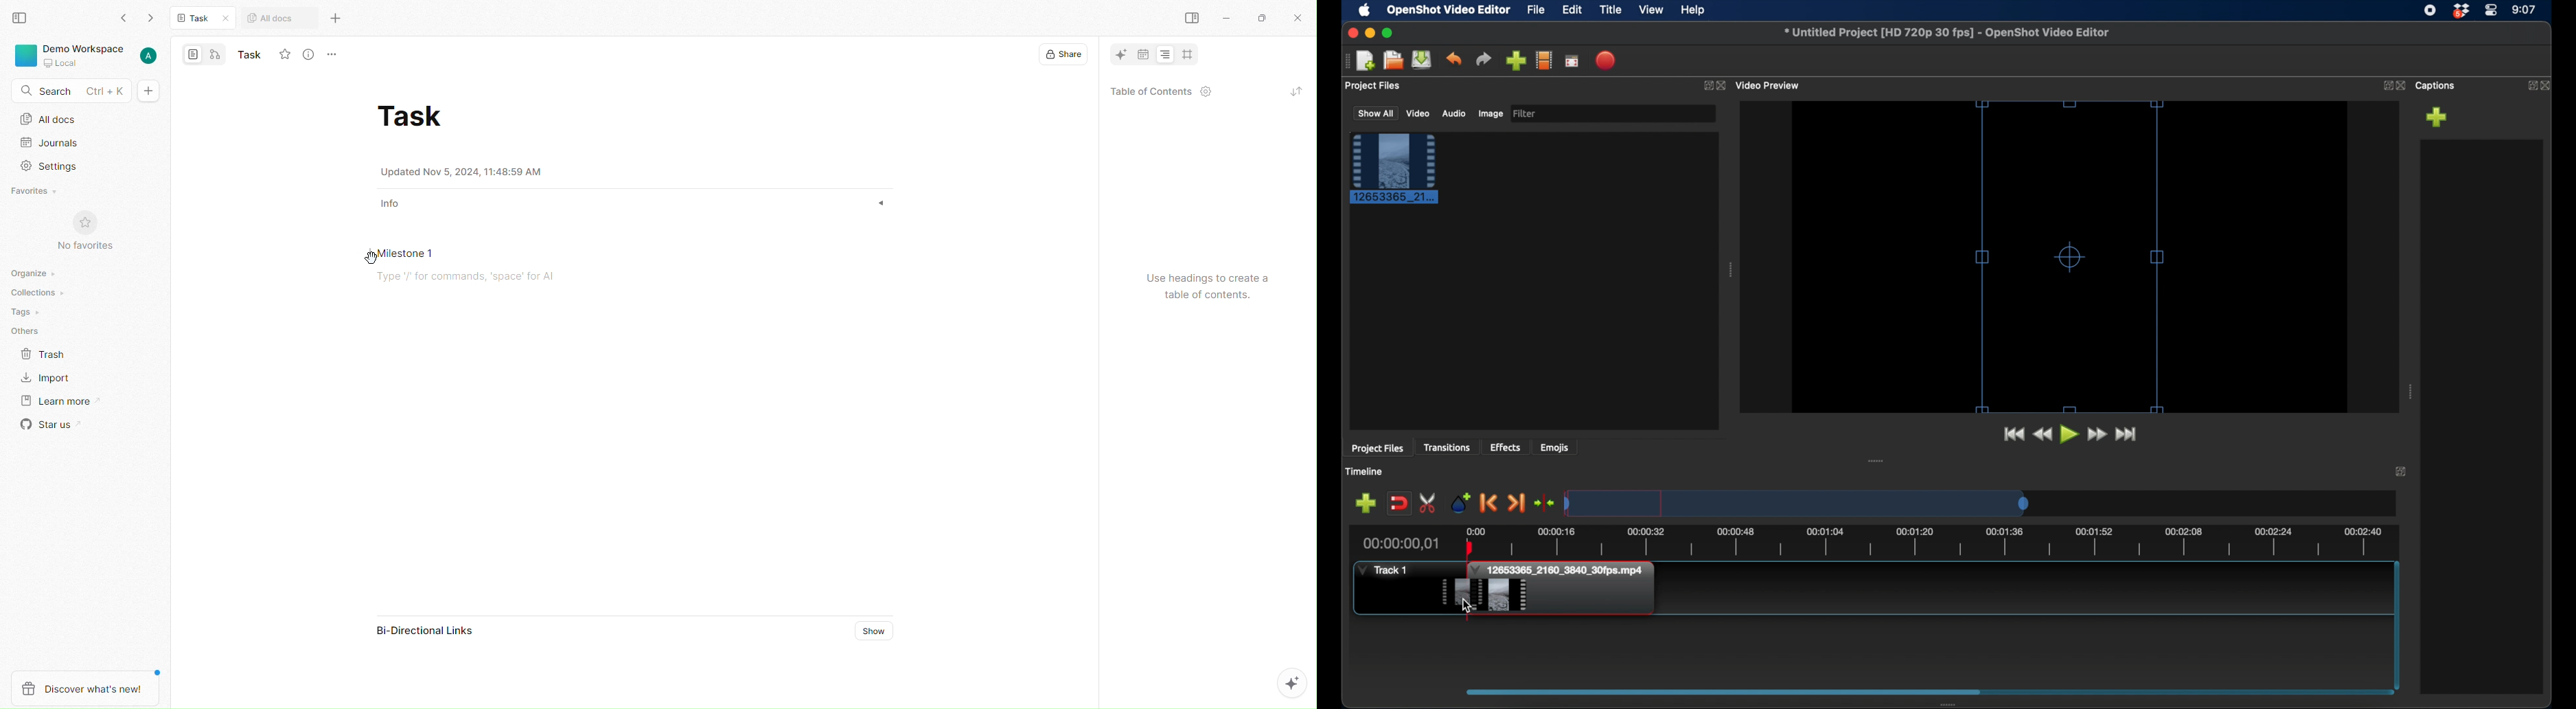  What do you see at coordinates (2069, 255) in the screenshot?
I see `resize handles` at bounding box center [2069, 255].